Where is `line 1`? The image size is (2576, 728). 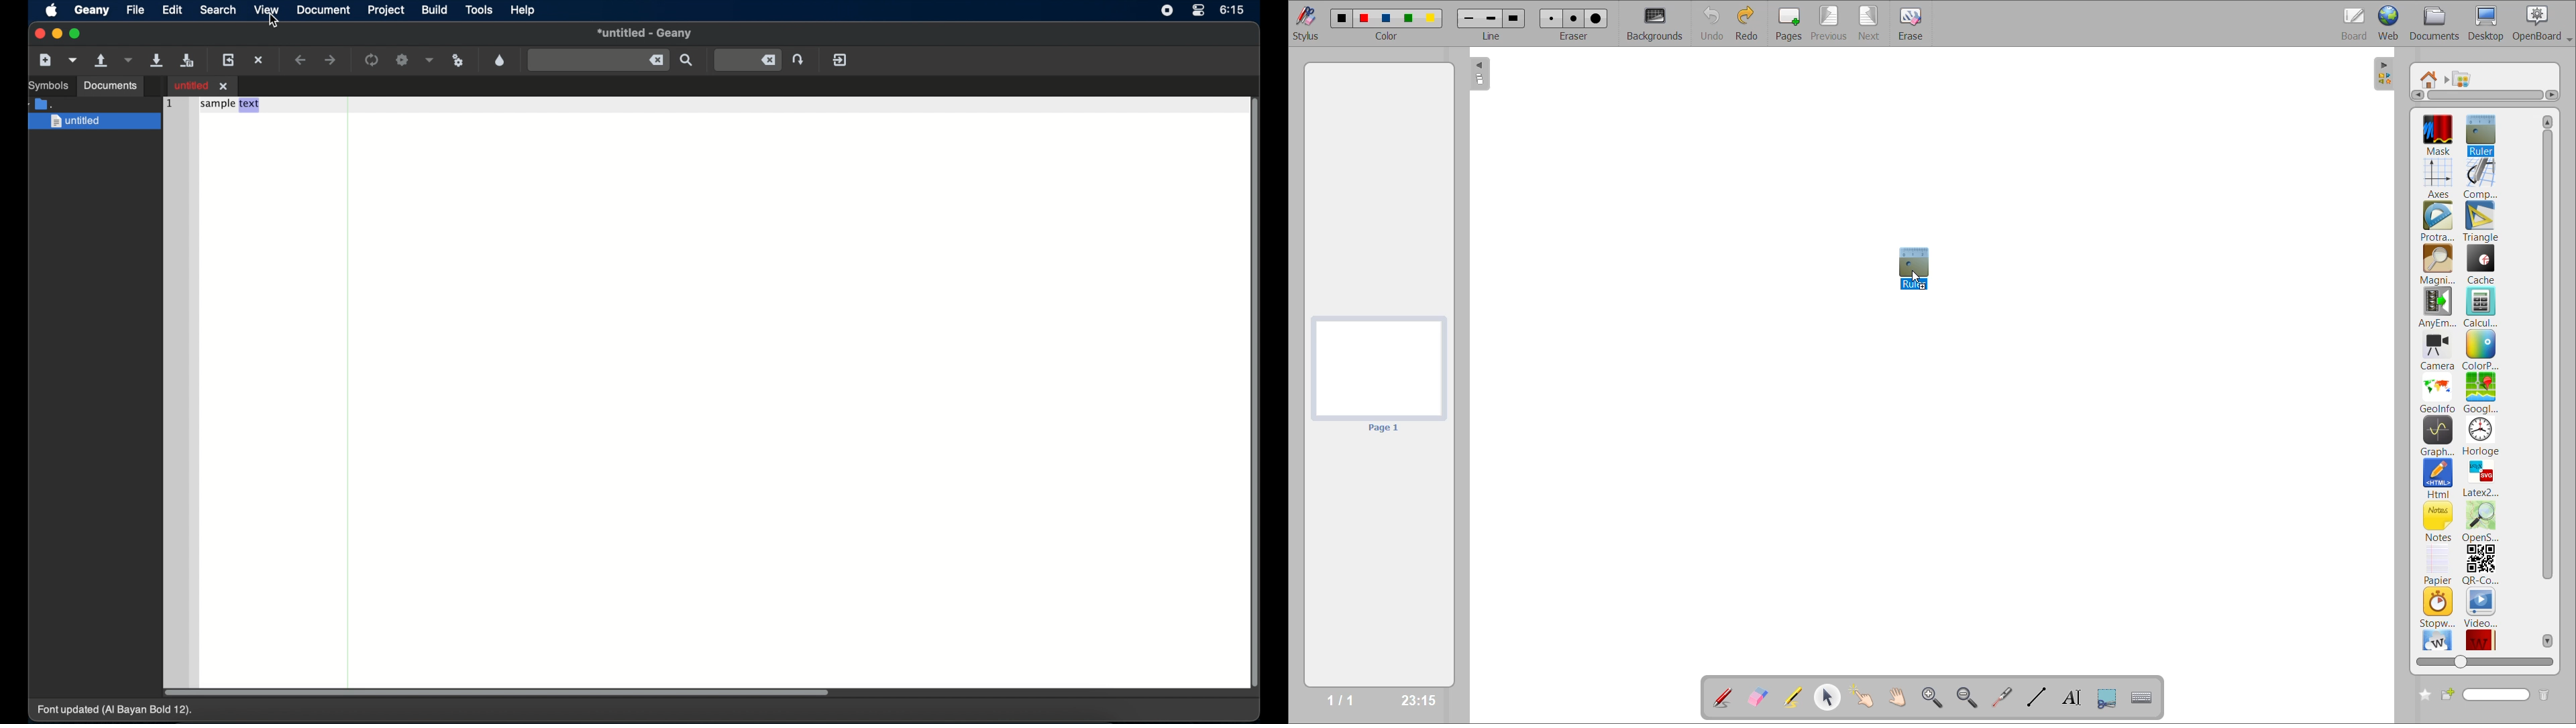
line 1 is located at coordinates (1470, 19).